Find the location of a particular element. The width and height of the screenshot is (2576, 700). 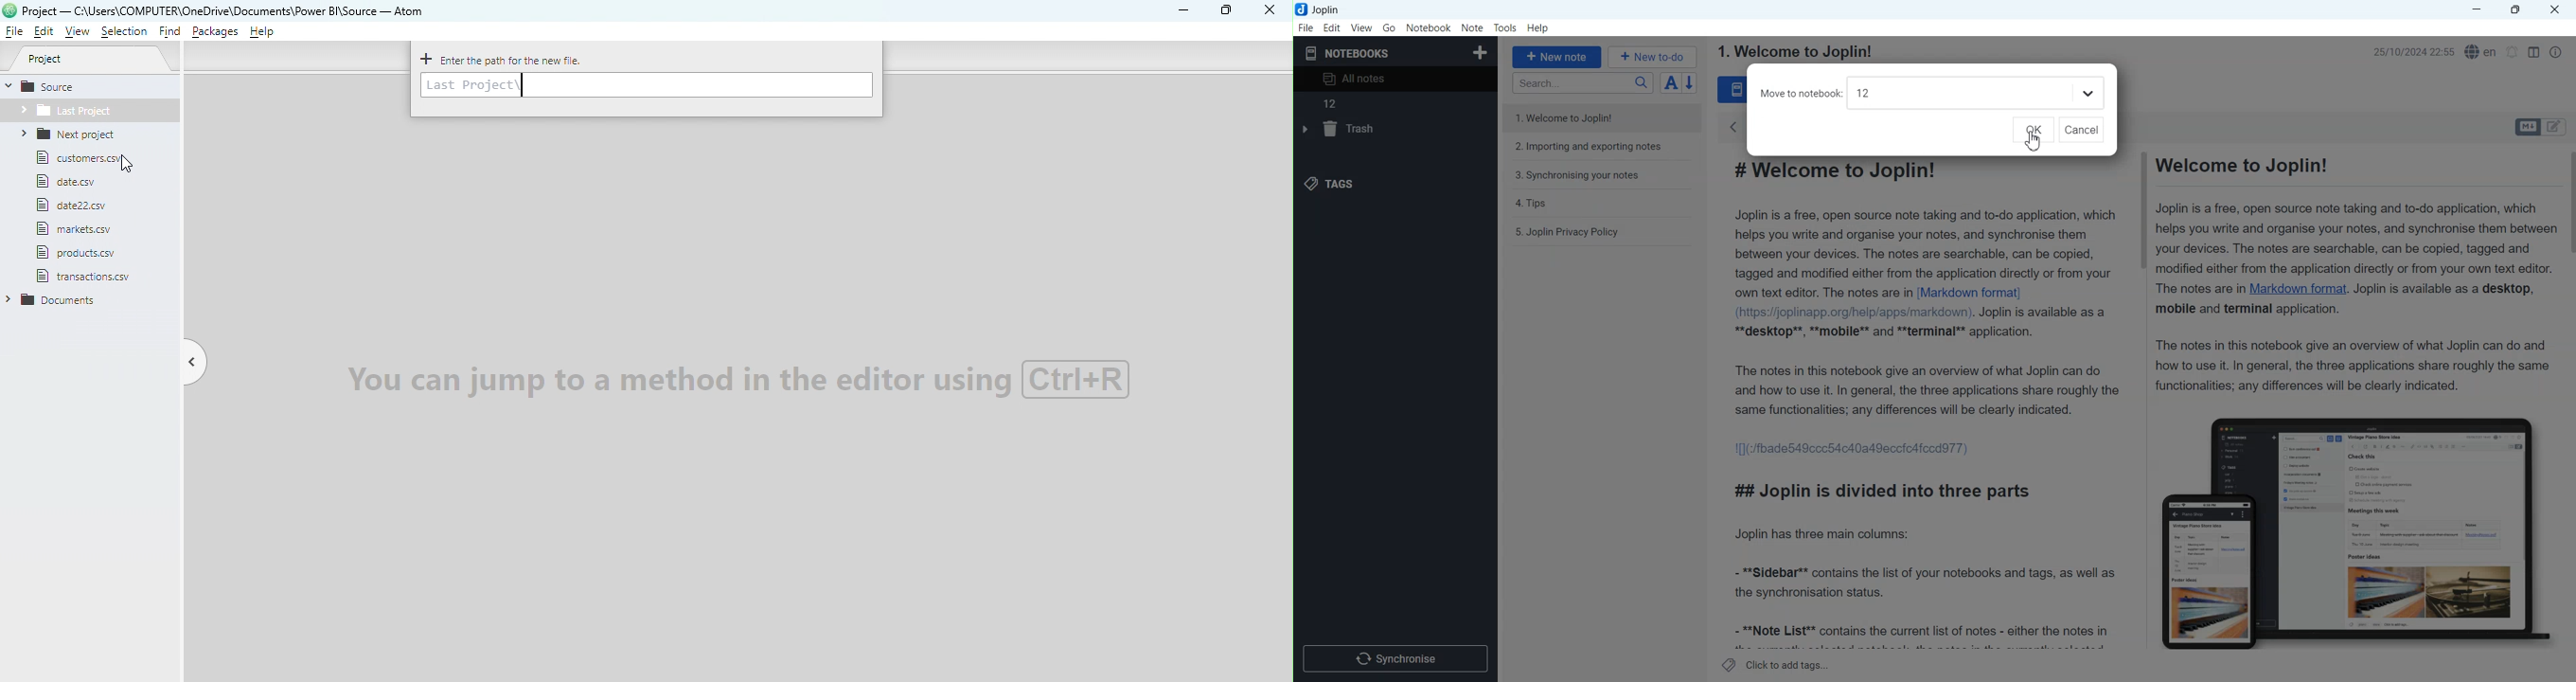

Maximize is located at coordinates (2518, 10).